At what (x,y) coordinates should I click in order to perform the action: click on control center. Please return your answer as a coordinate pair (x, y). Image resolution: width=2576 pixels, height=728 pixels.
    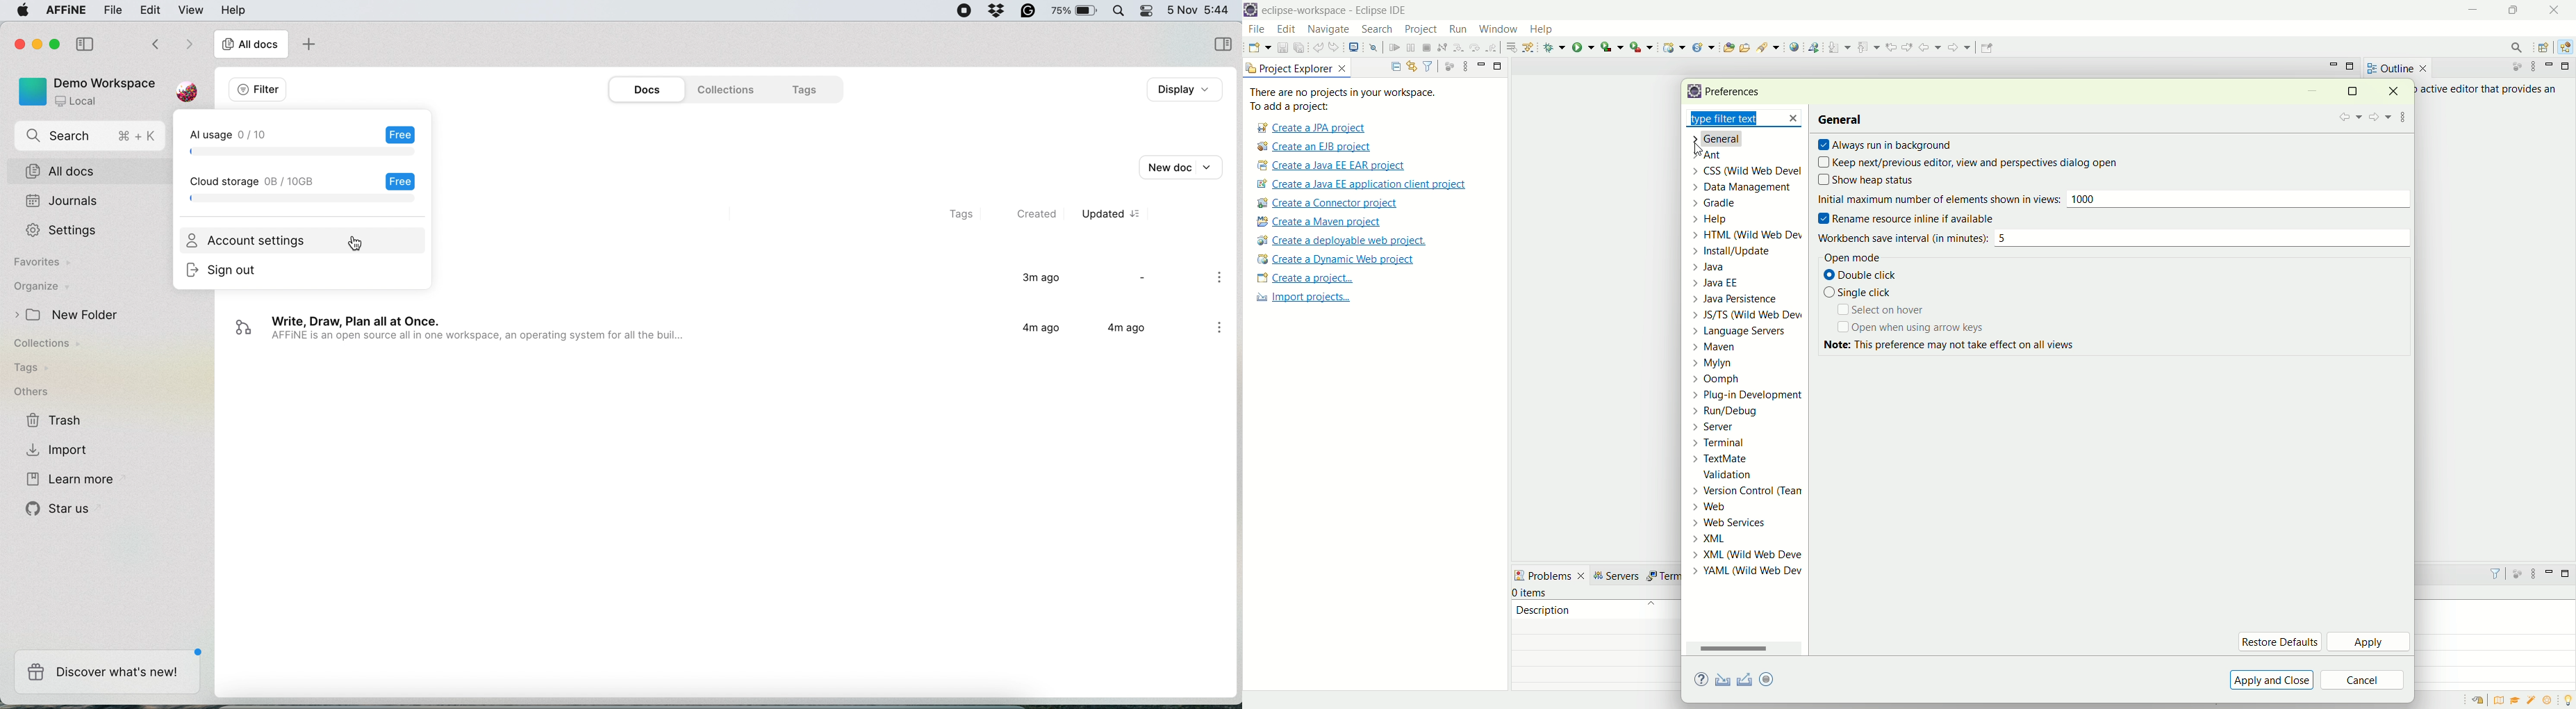
    Looking at the image, I should click on (1146, 11).